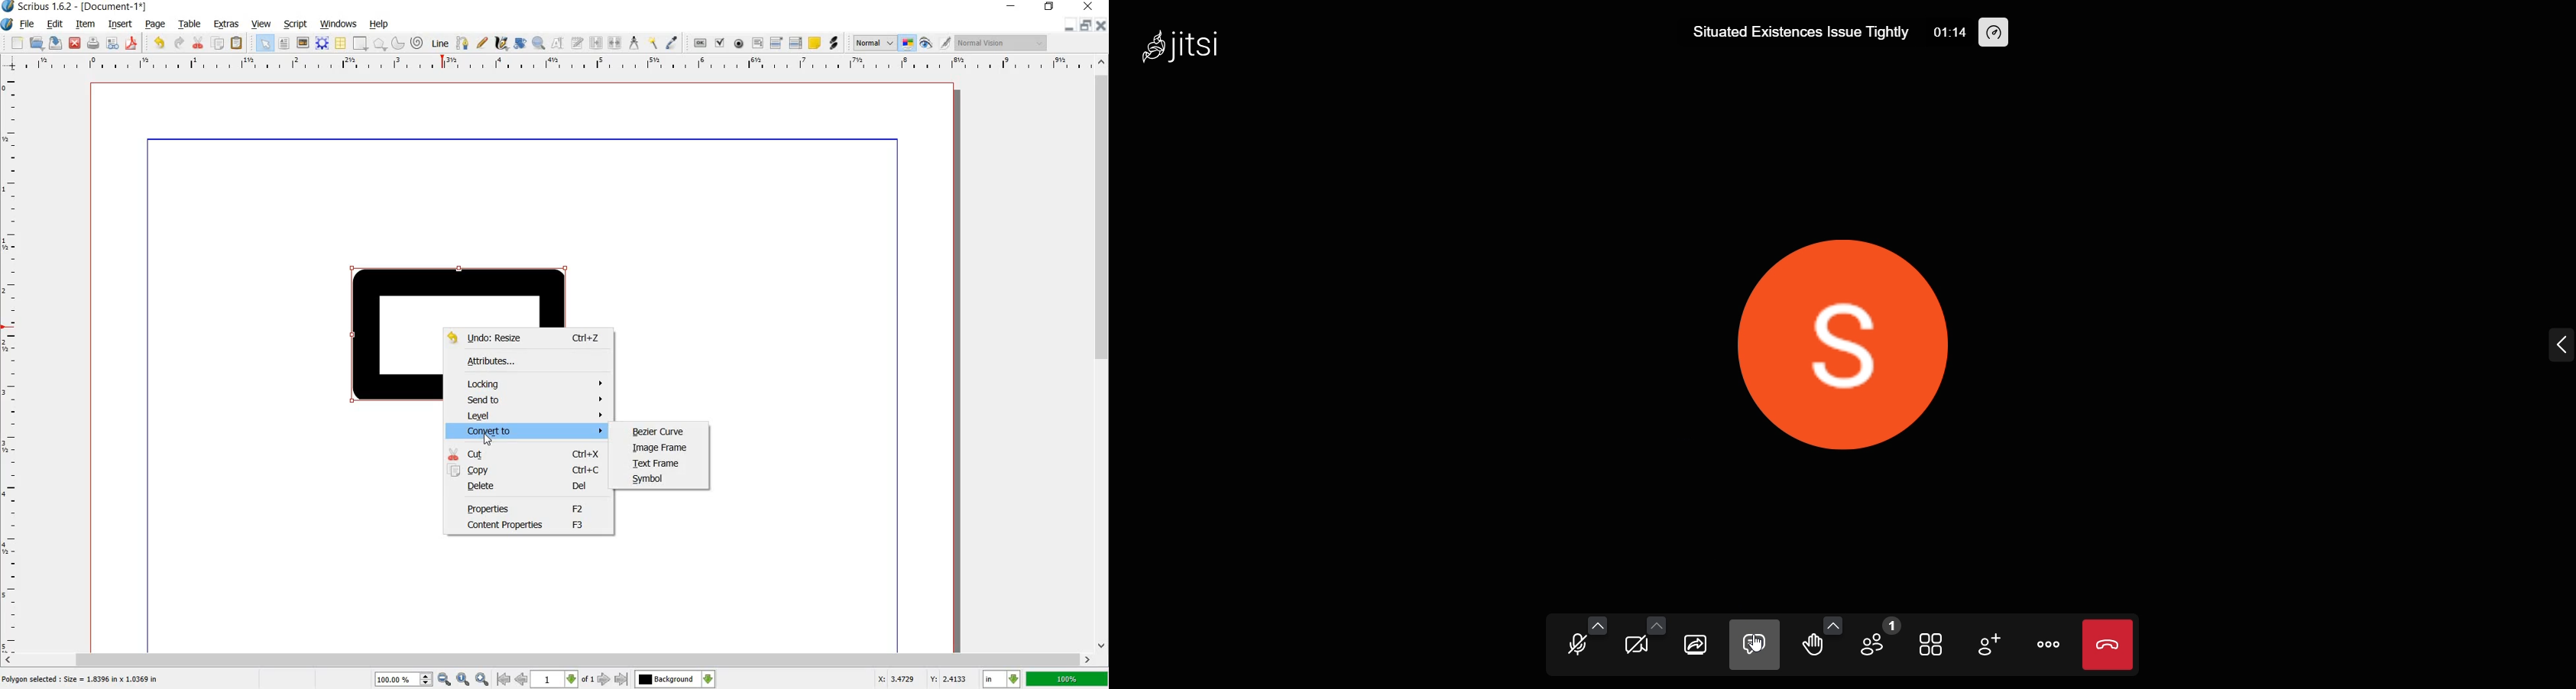  I want to click on text annotation, so click(815, 44).